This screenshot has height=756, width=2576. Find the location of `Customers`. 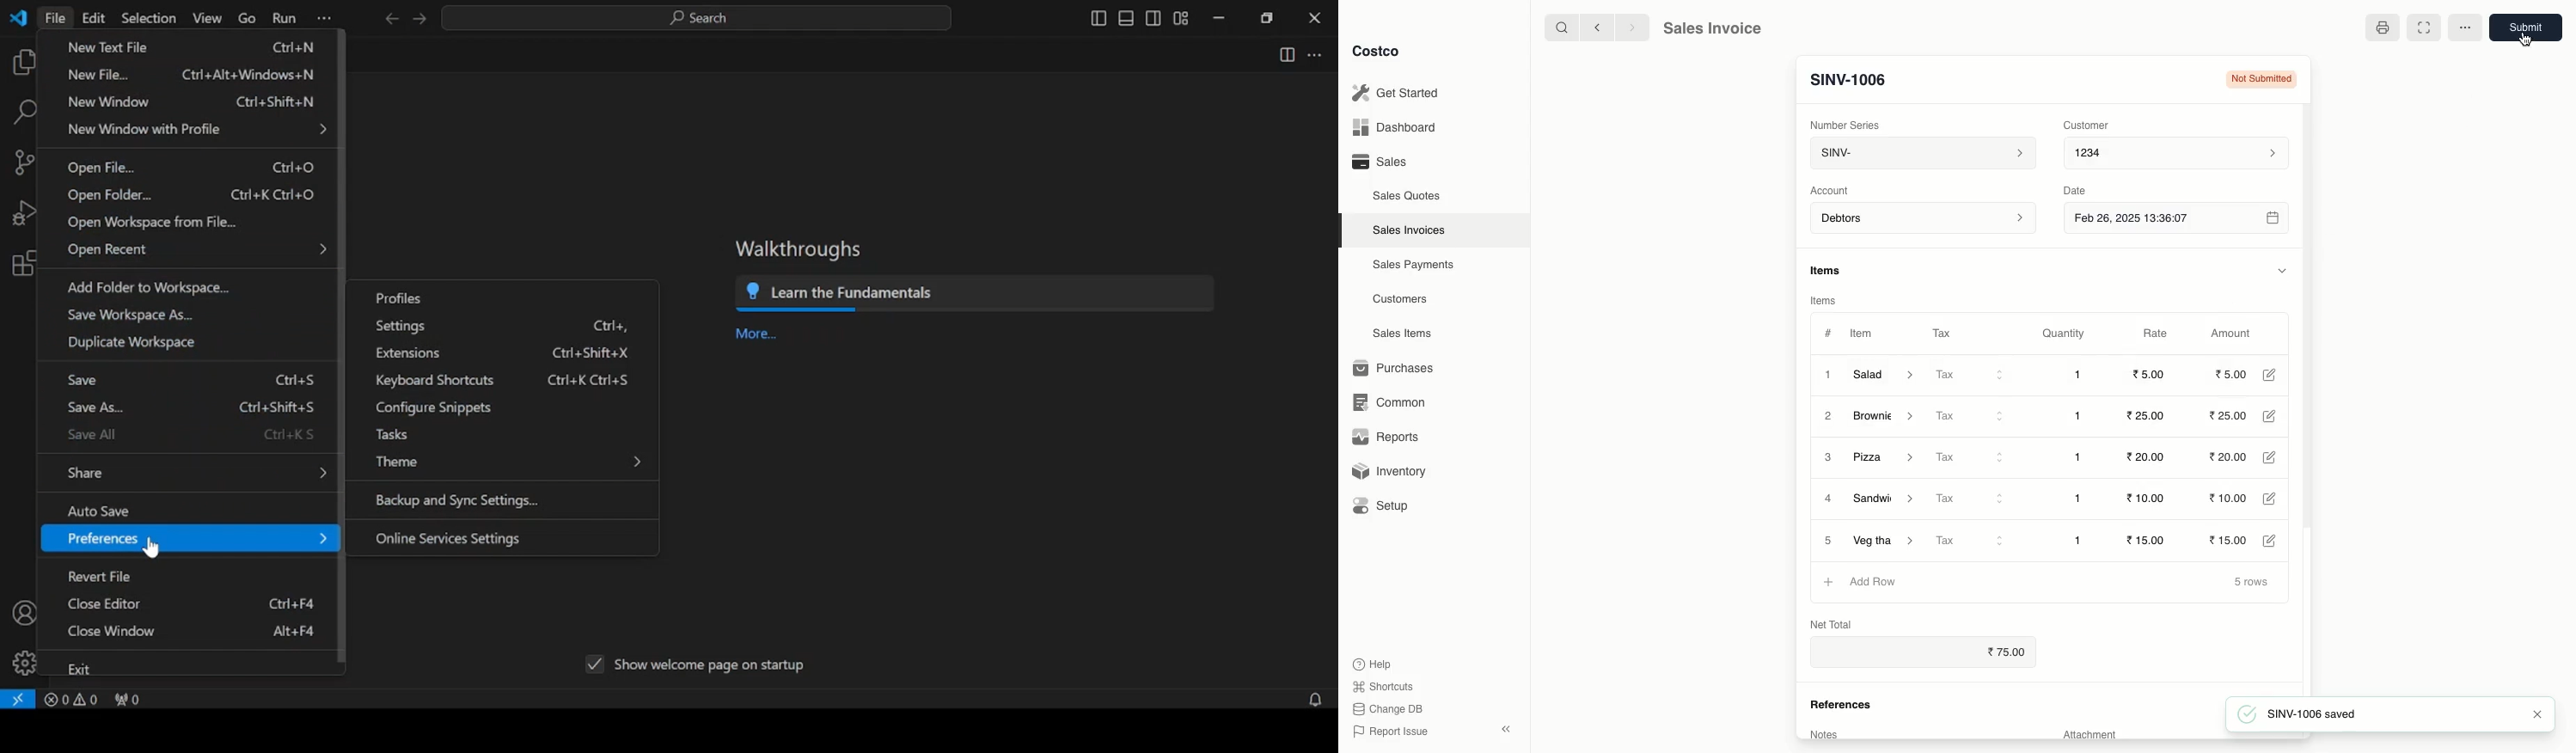

Customers is located at coordinates (1400, 298).